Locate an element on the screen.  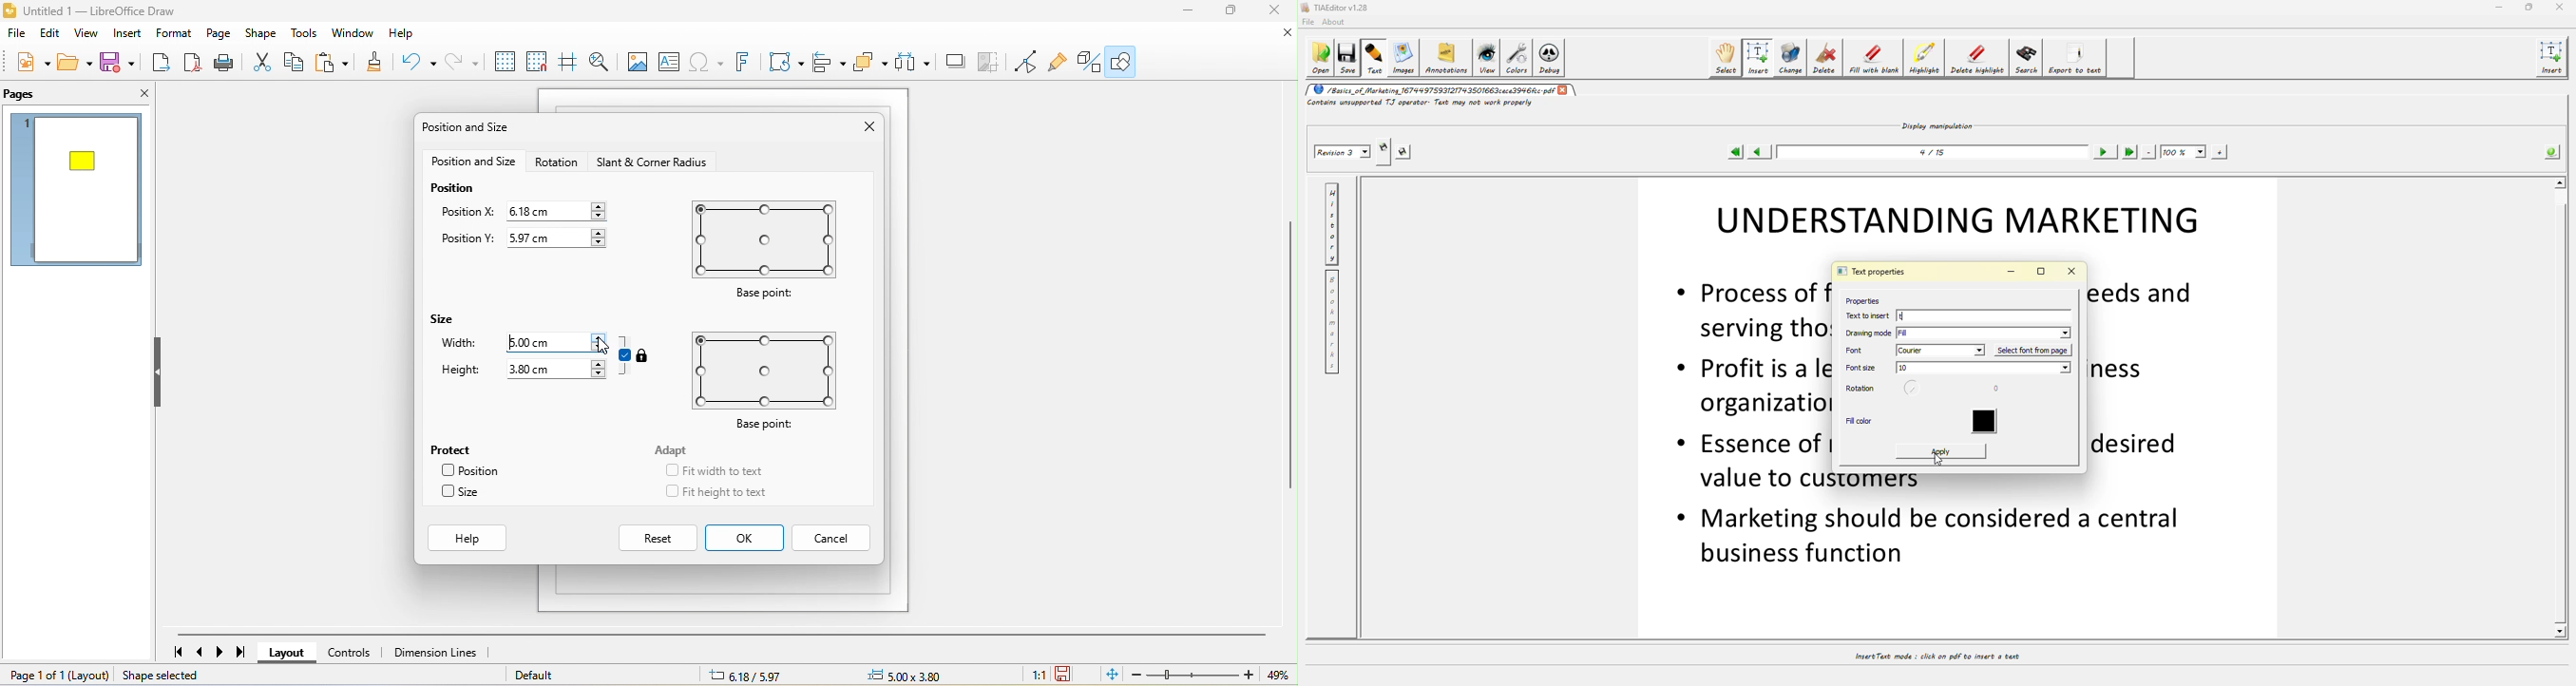
delete highlight is located at coordinates (1979, 59).